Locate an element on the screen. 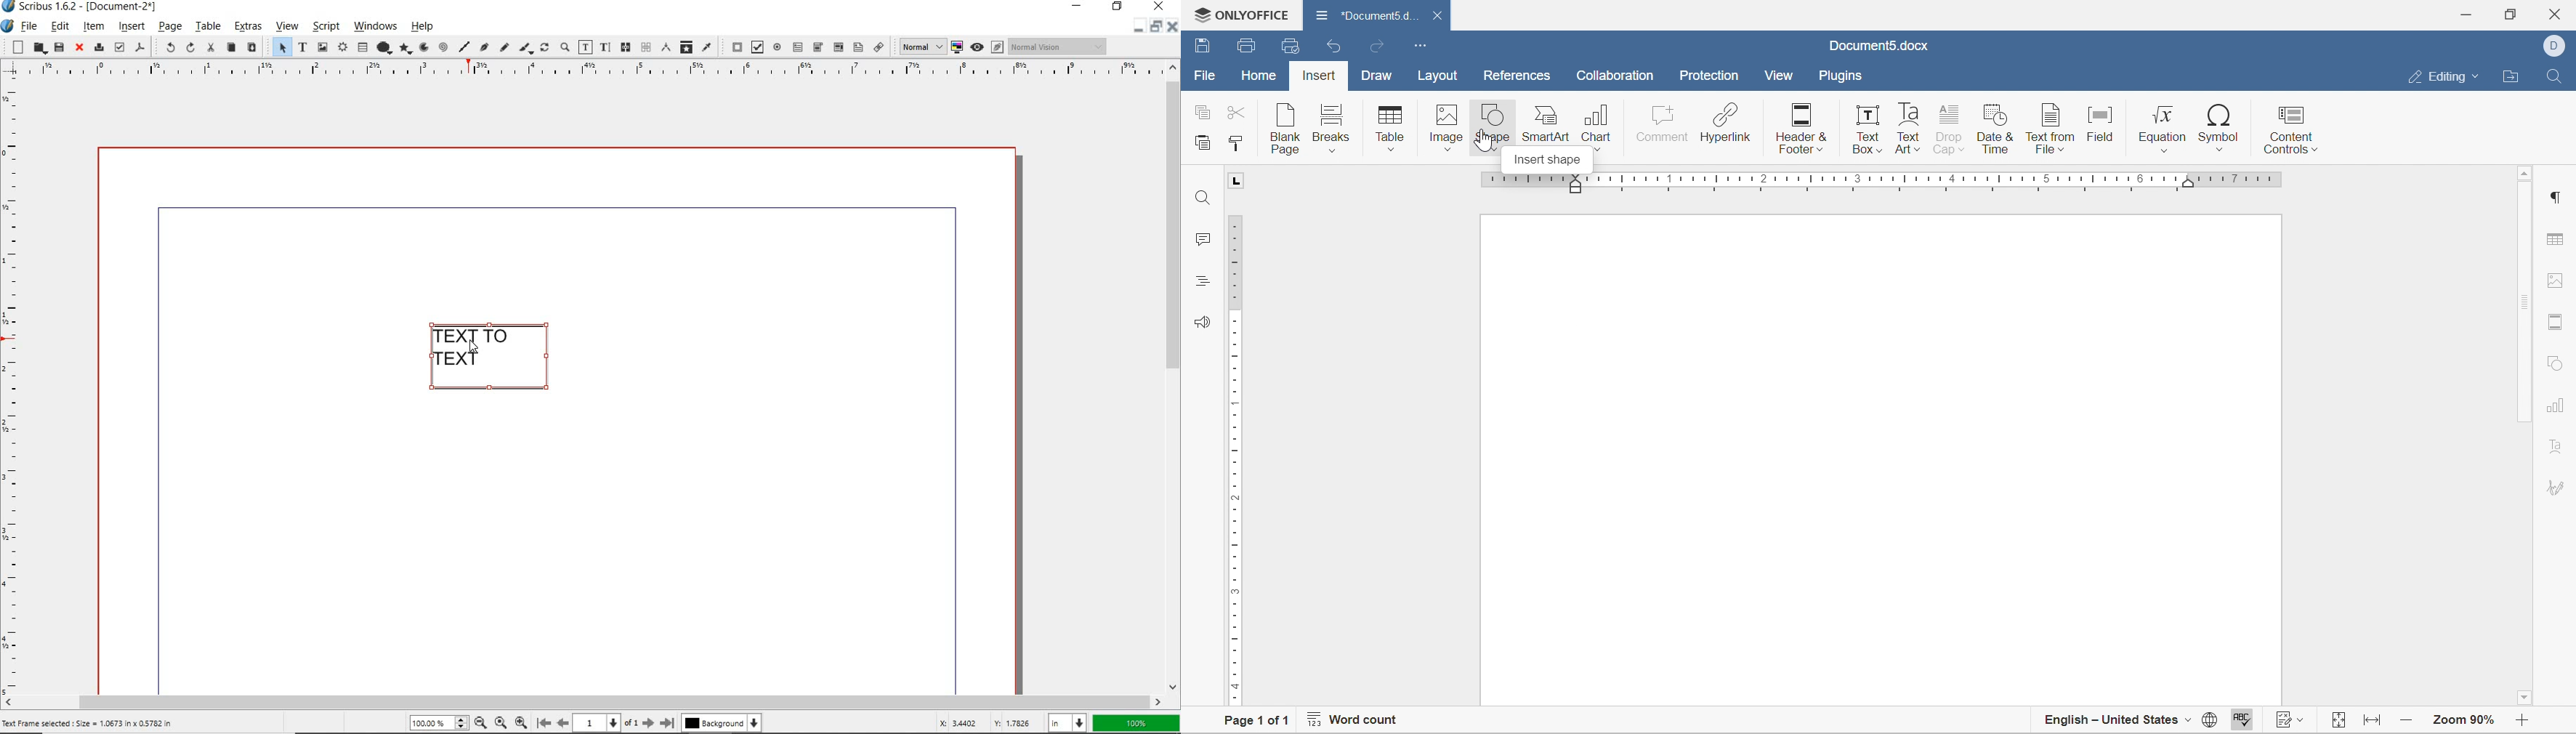 Image resolution: width=2576 pixels, height=756 pixels. restore is located at coordinates (1118, 8).